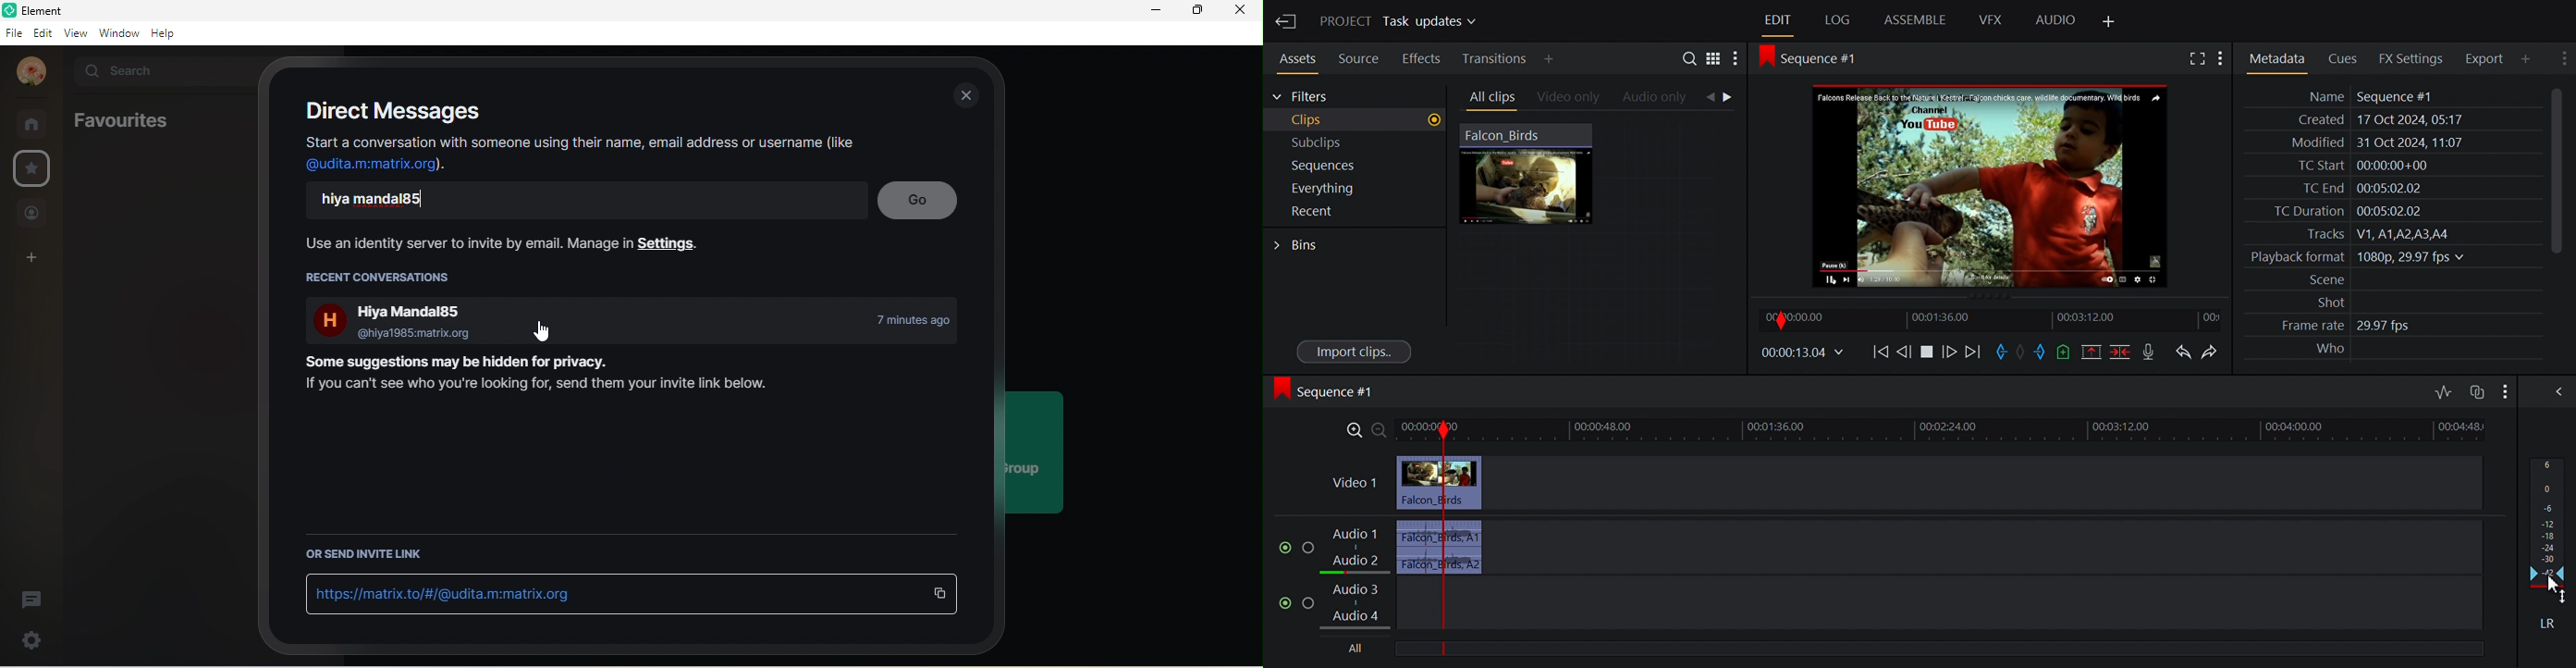 This screenshot has width=2576, height=672. Describe the element at coordinates (1599, 241) in the screenshot. I see `Clip Thumbnail` at that location.